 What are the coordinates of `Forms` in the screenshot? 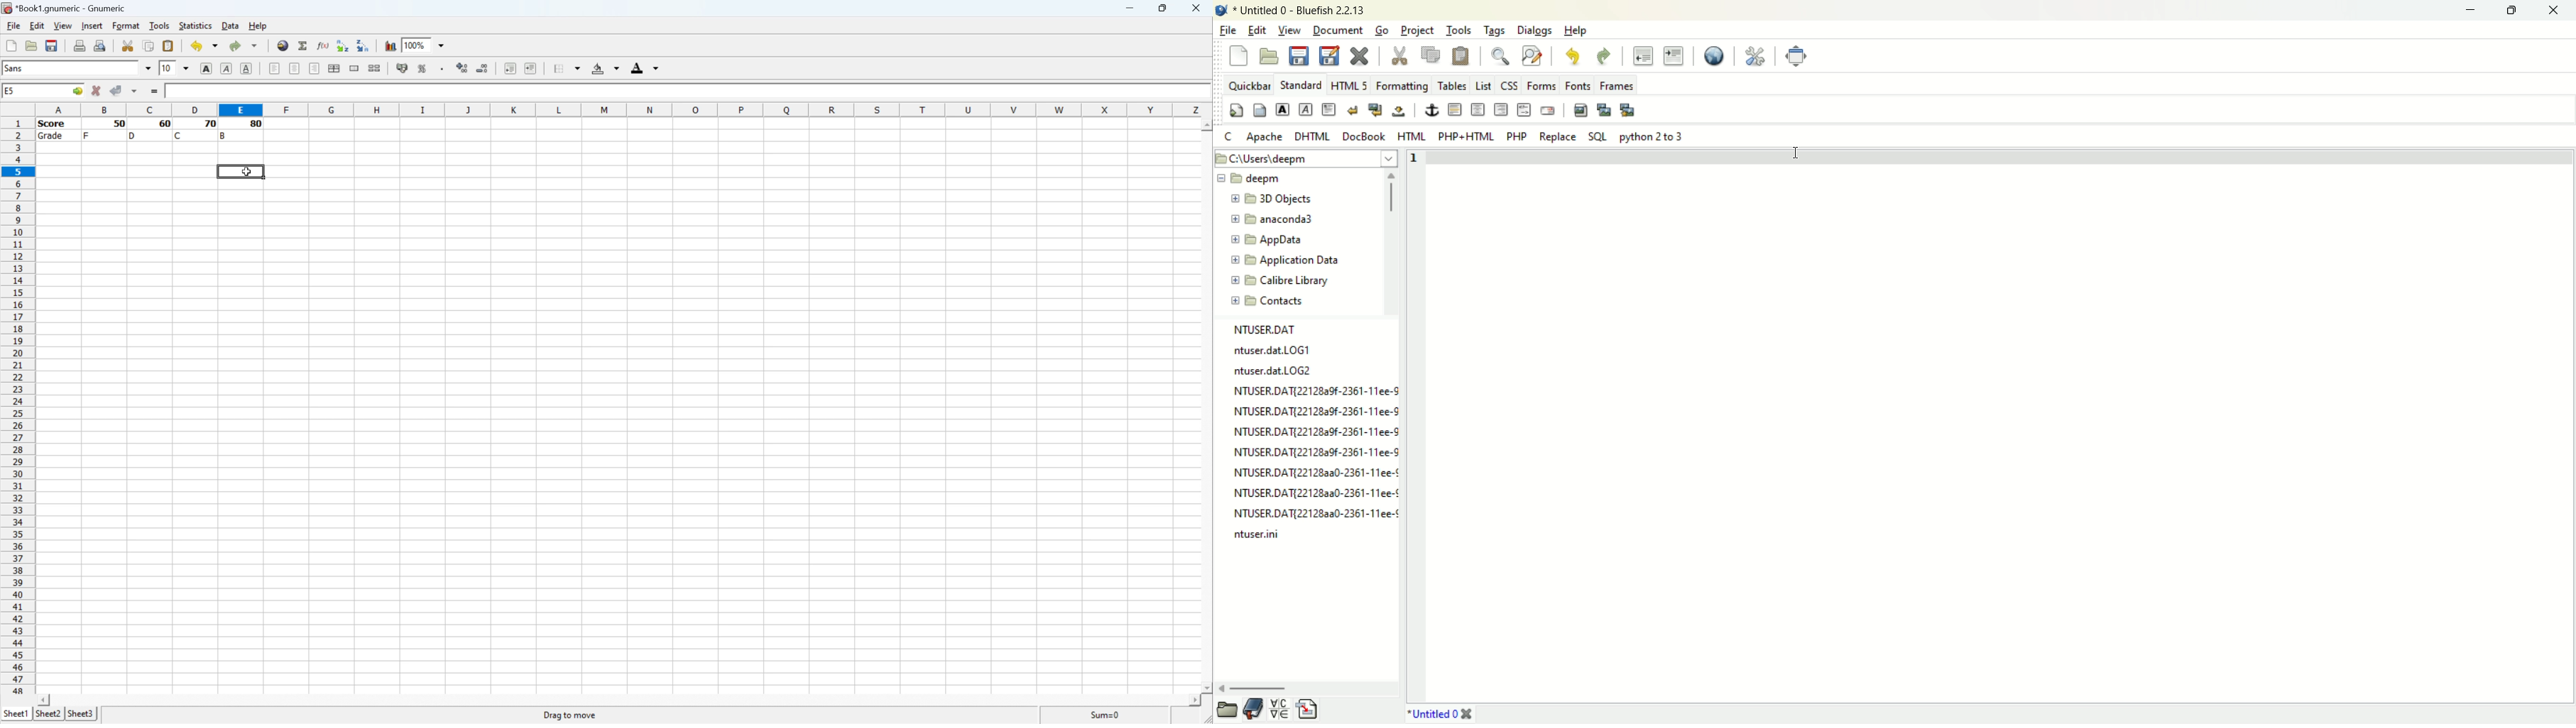 It's located at (1539, 86).